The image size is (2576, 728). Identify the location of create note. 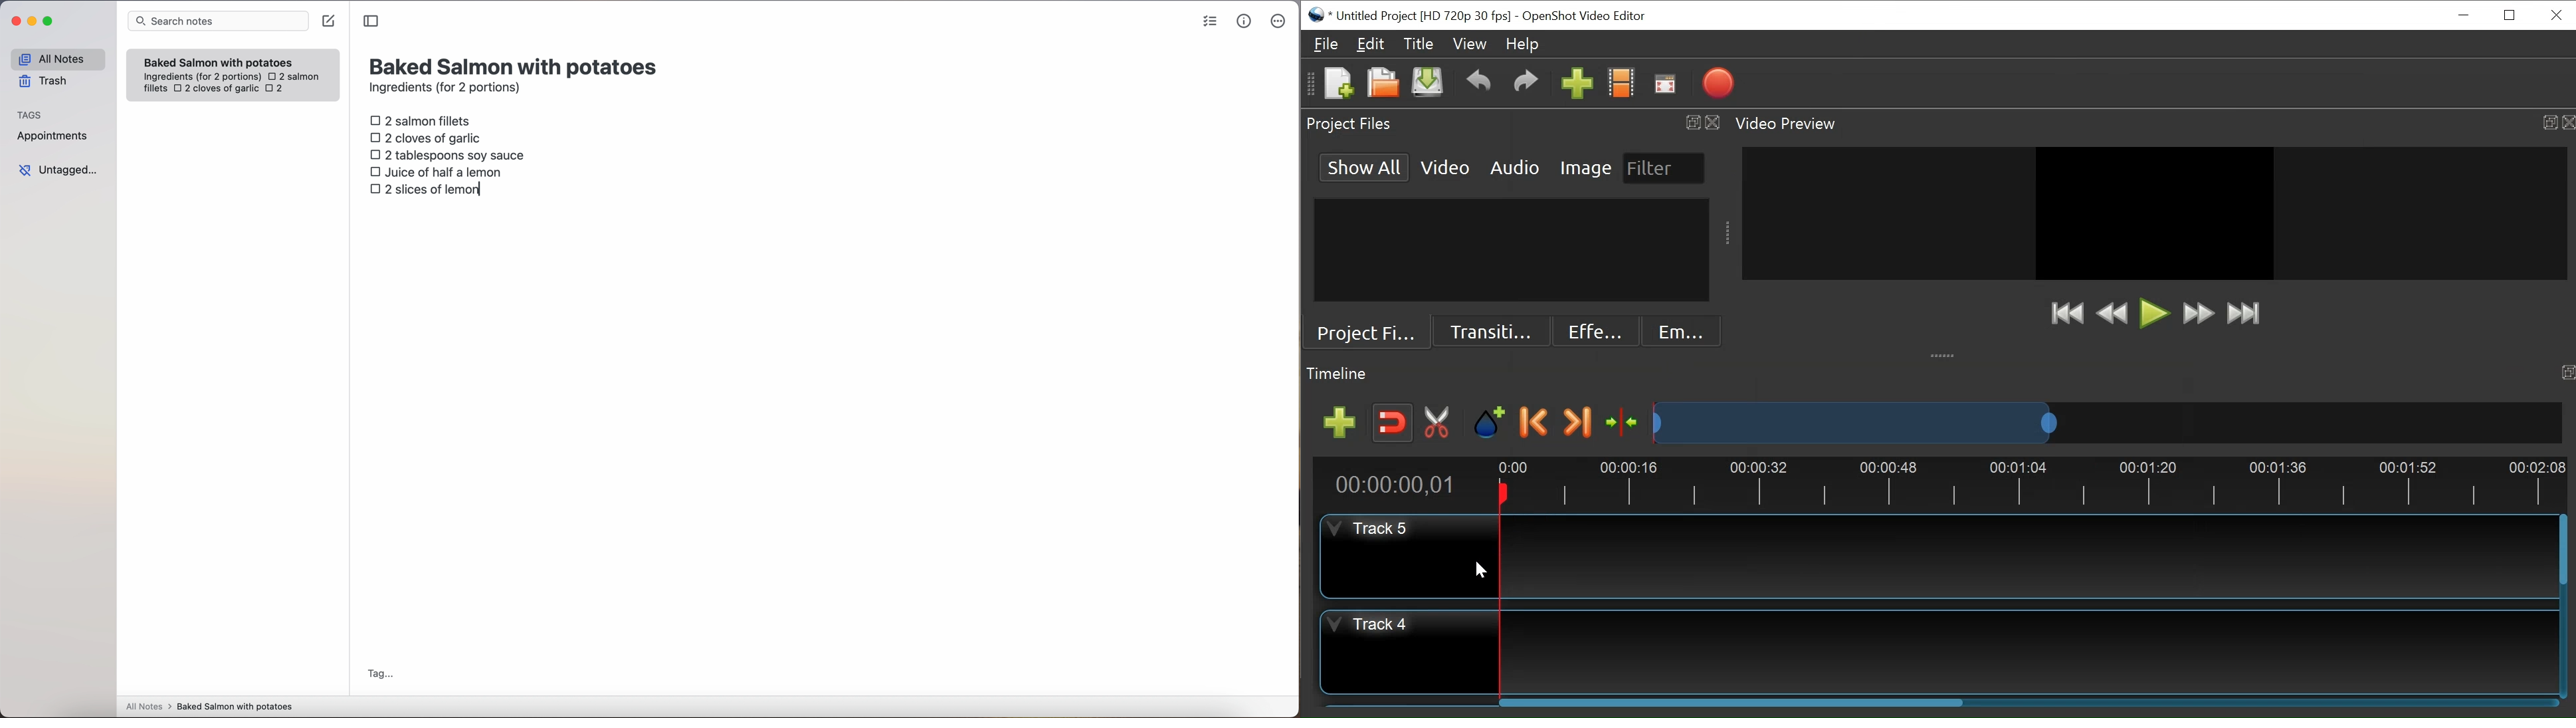
(327, 21).